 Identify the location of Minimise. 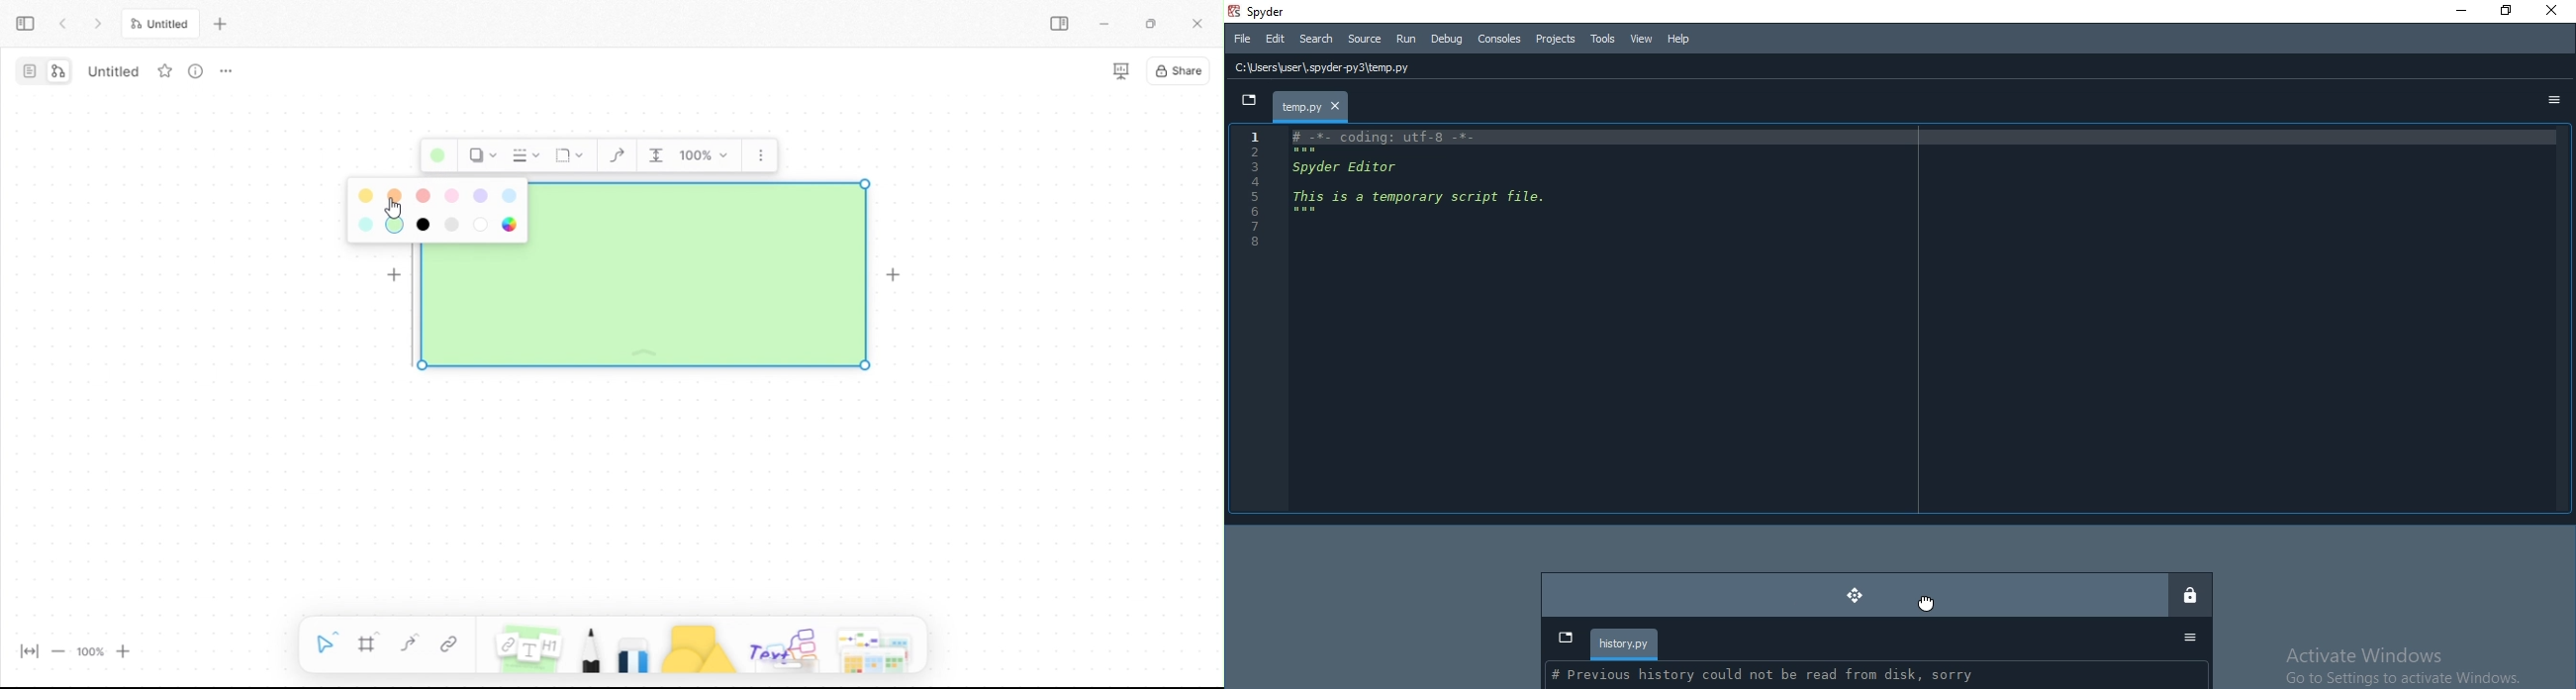
(2457, 9).